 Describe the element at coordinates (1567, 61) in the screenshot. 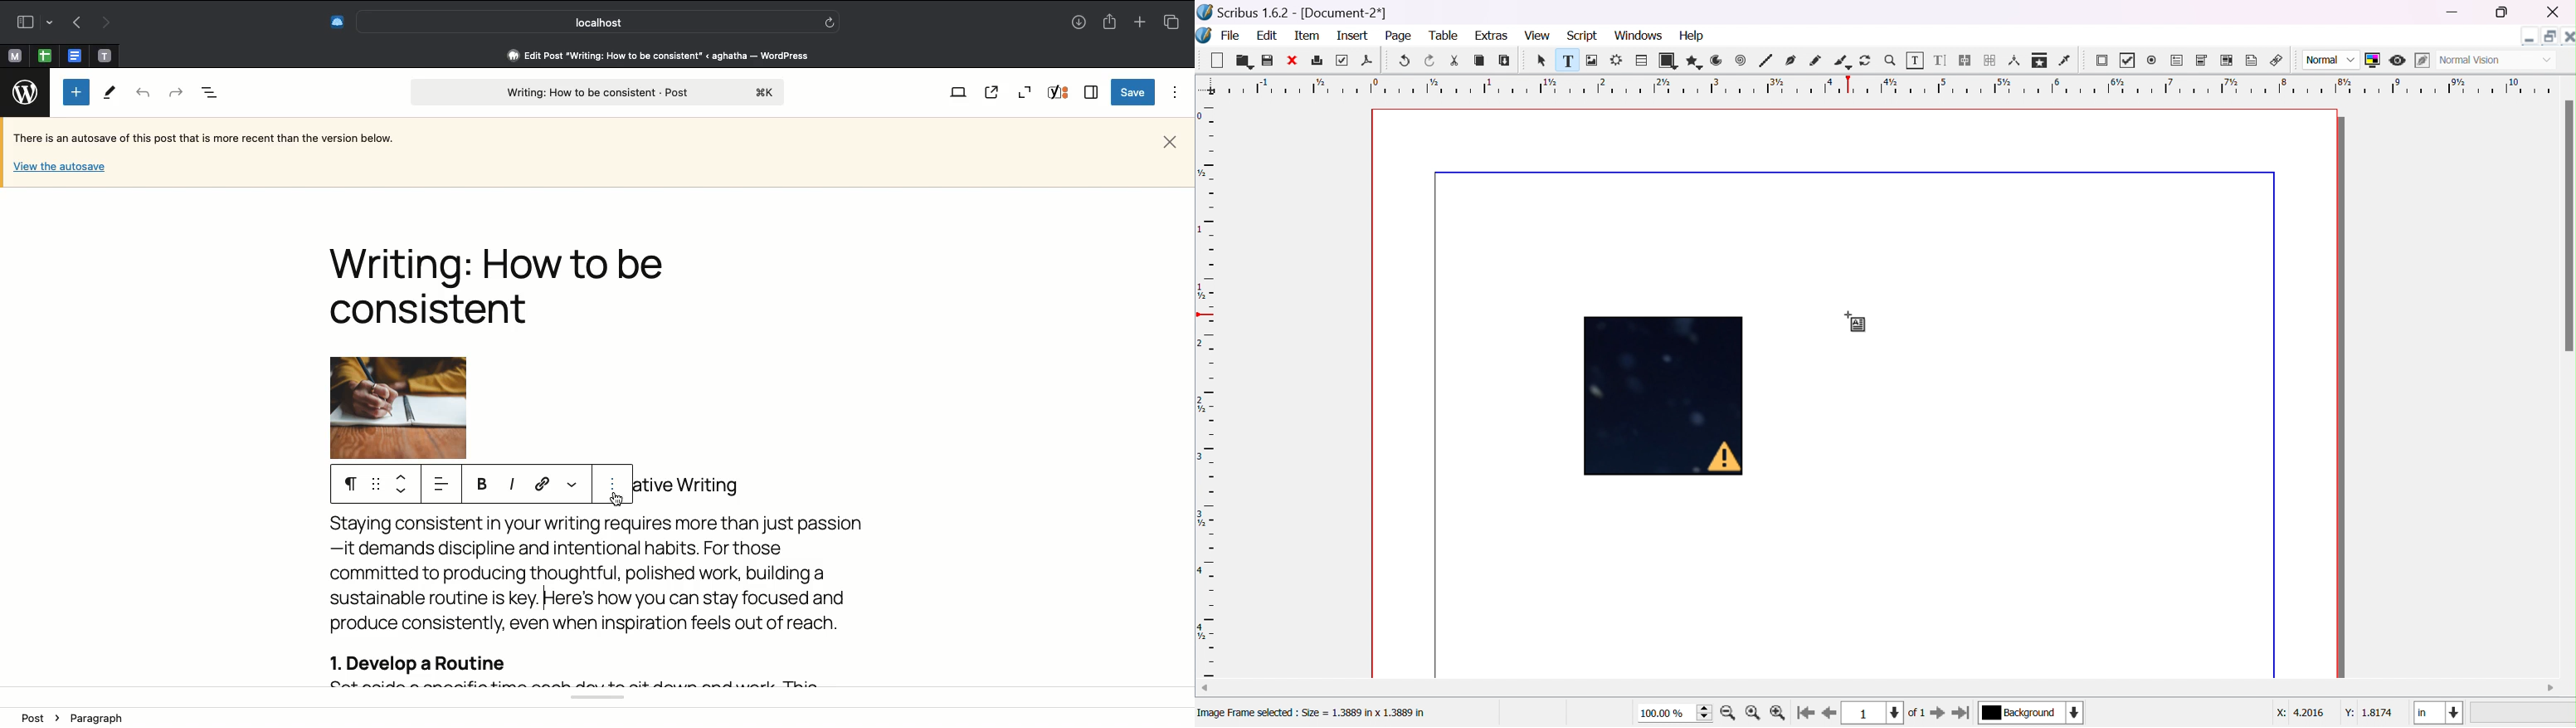

I see `text frame` at that location.